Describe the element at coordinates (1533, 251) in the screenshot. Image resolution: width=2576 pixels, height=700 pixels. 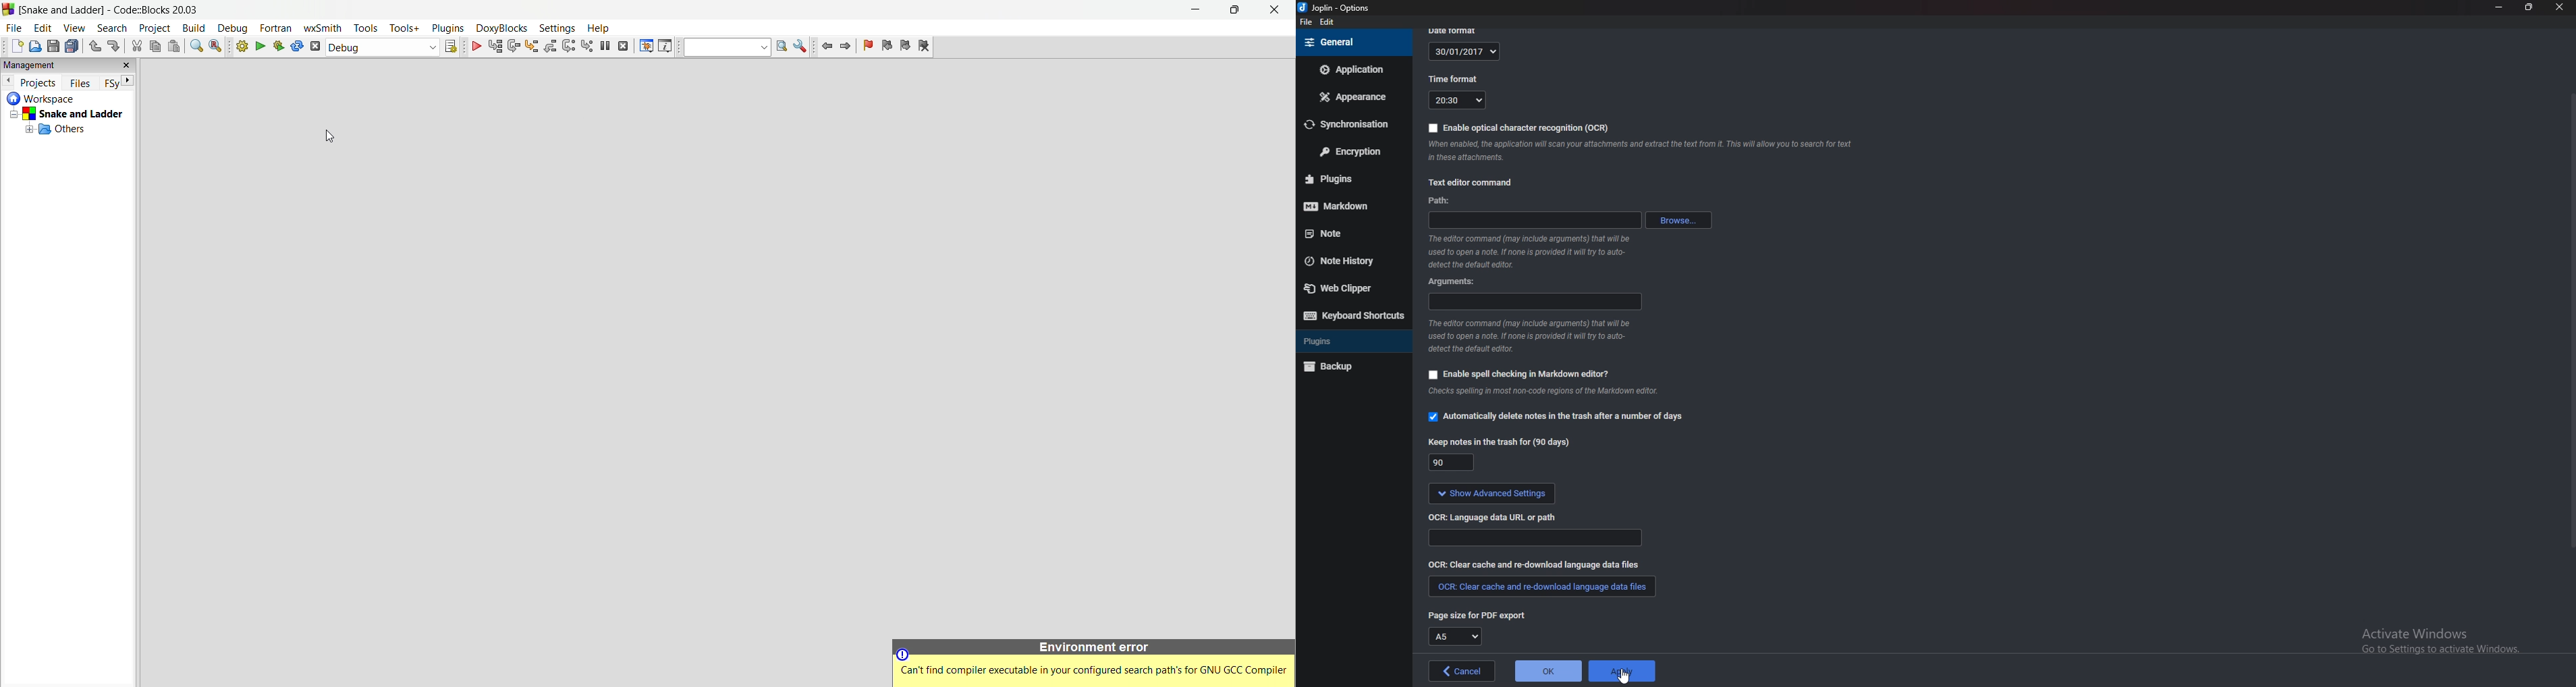
I see `Info on editor command` at that location.